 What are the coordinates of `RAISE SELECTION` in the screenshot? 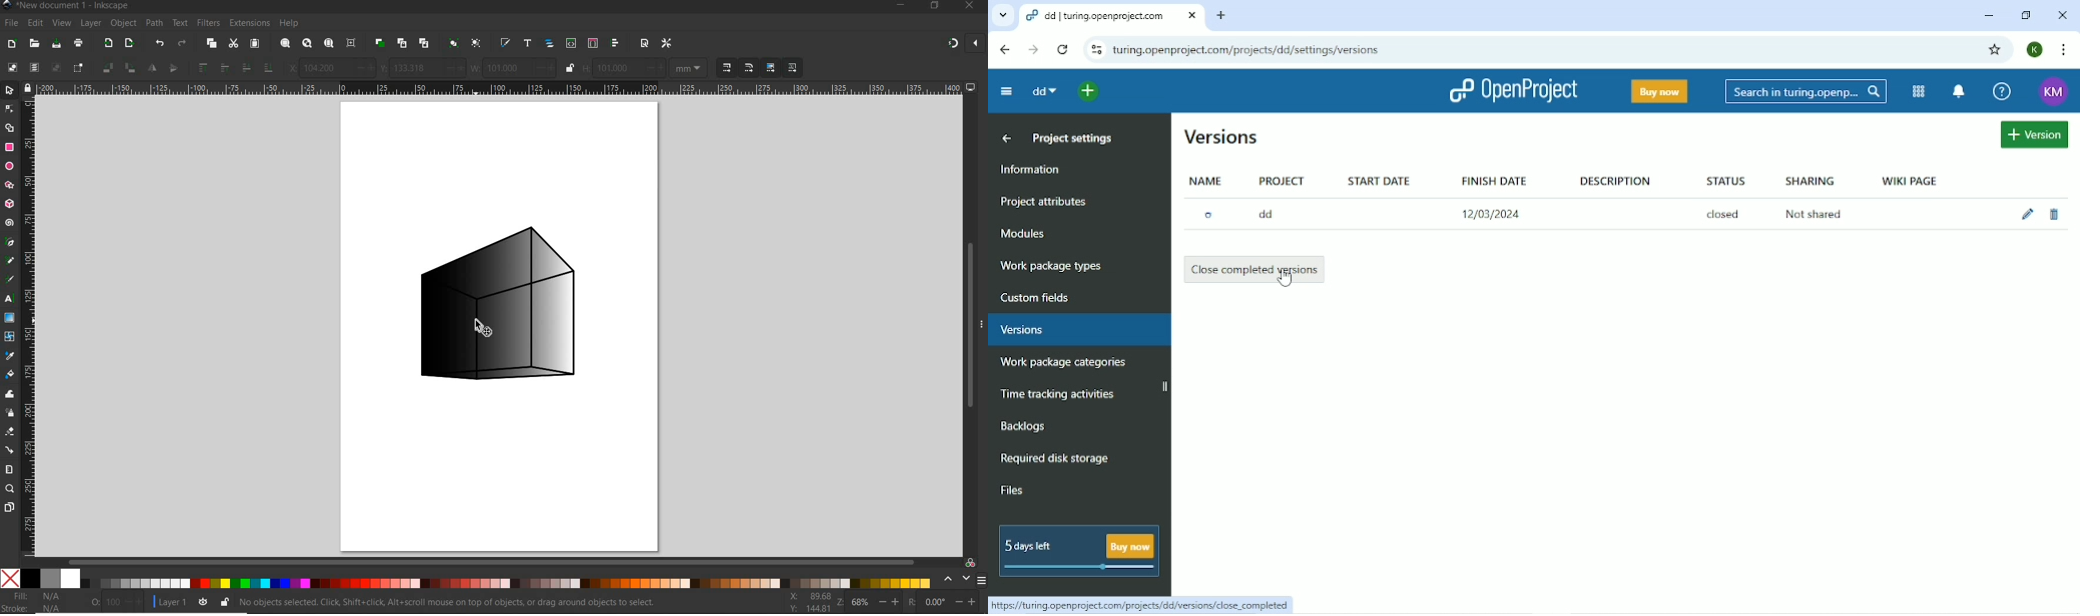 It's located at (201, 66).